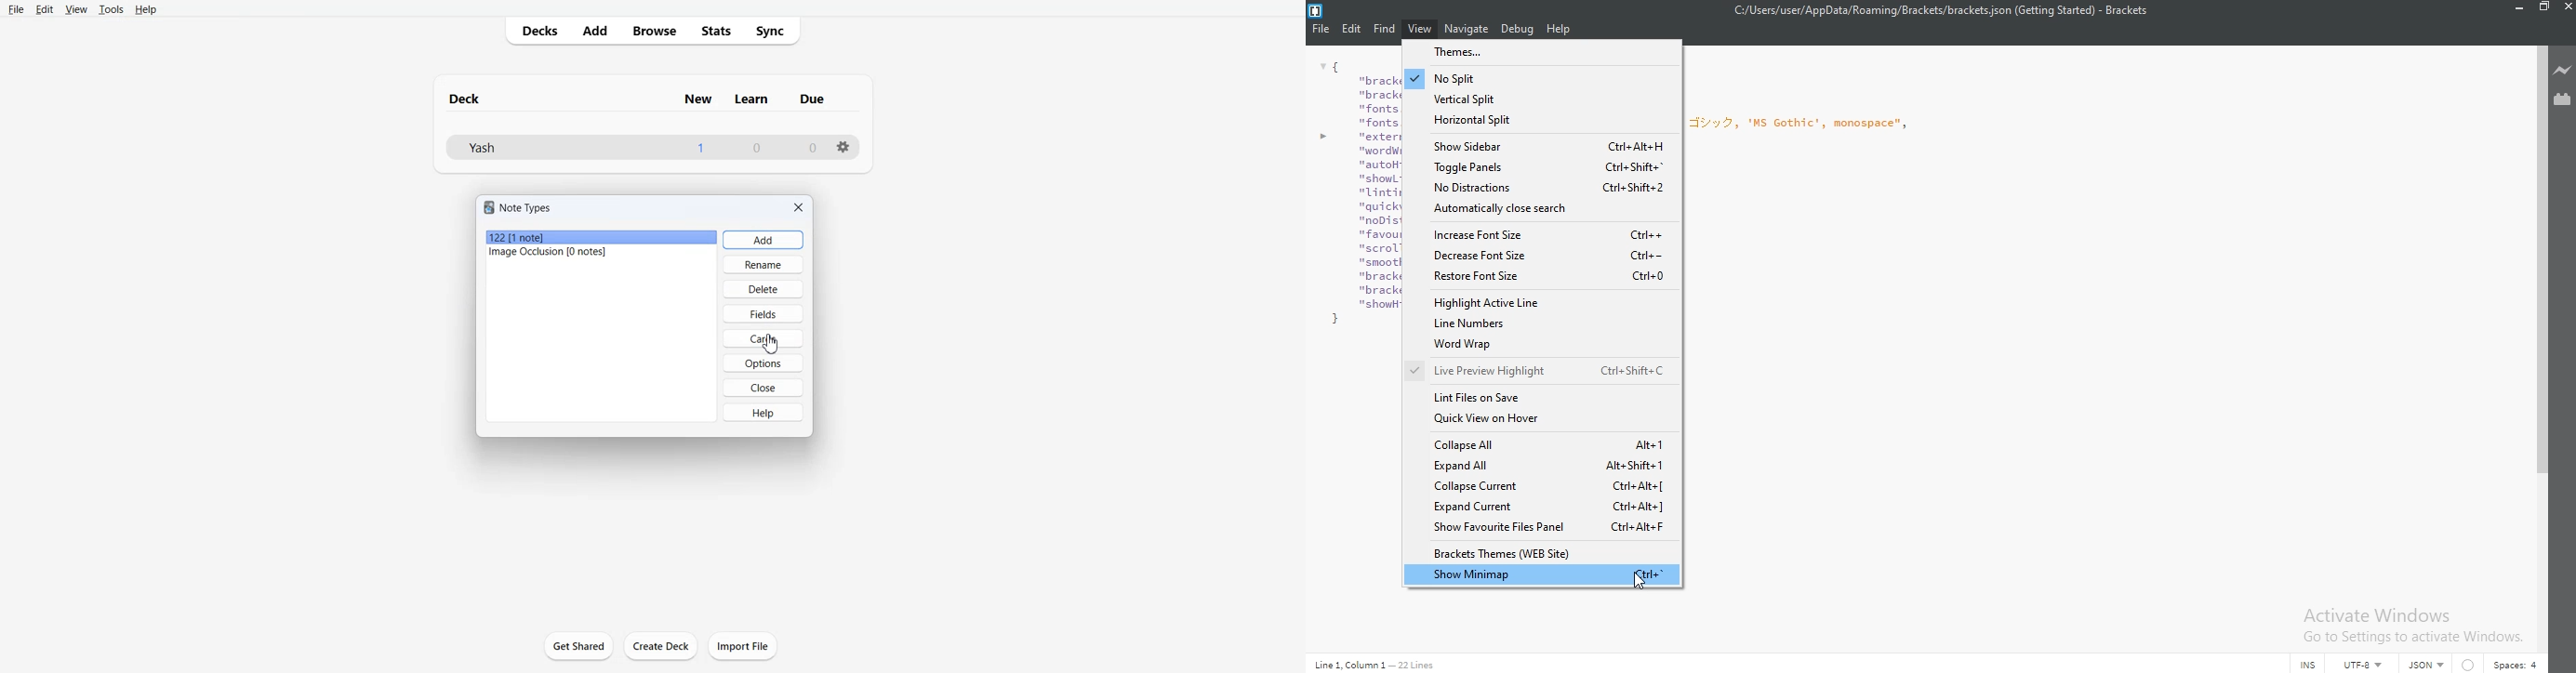 Image resolution: width=2576 pixels, height=700 pixels. Describe the element at coordinates (2541, 258) in the screenshot. I see `scroll bar` at that location.